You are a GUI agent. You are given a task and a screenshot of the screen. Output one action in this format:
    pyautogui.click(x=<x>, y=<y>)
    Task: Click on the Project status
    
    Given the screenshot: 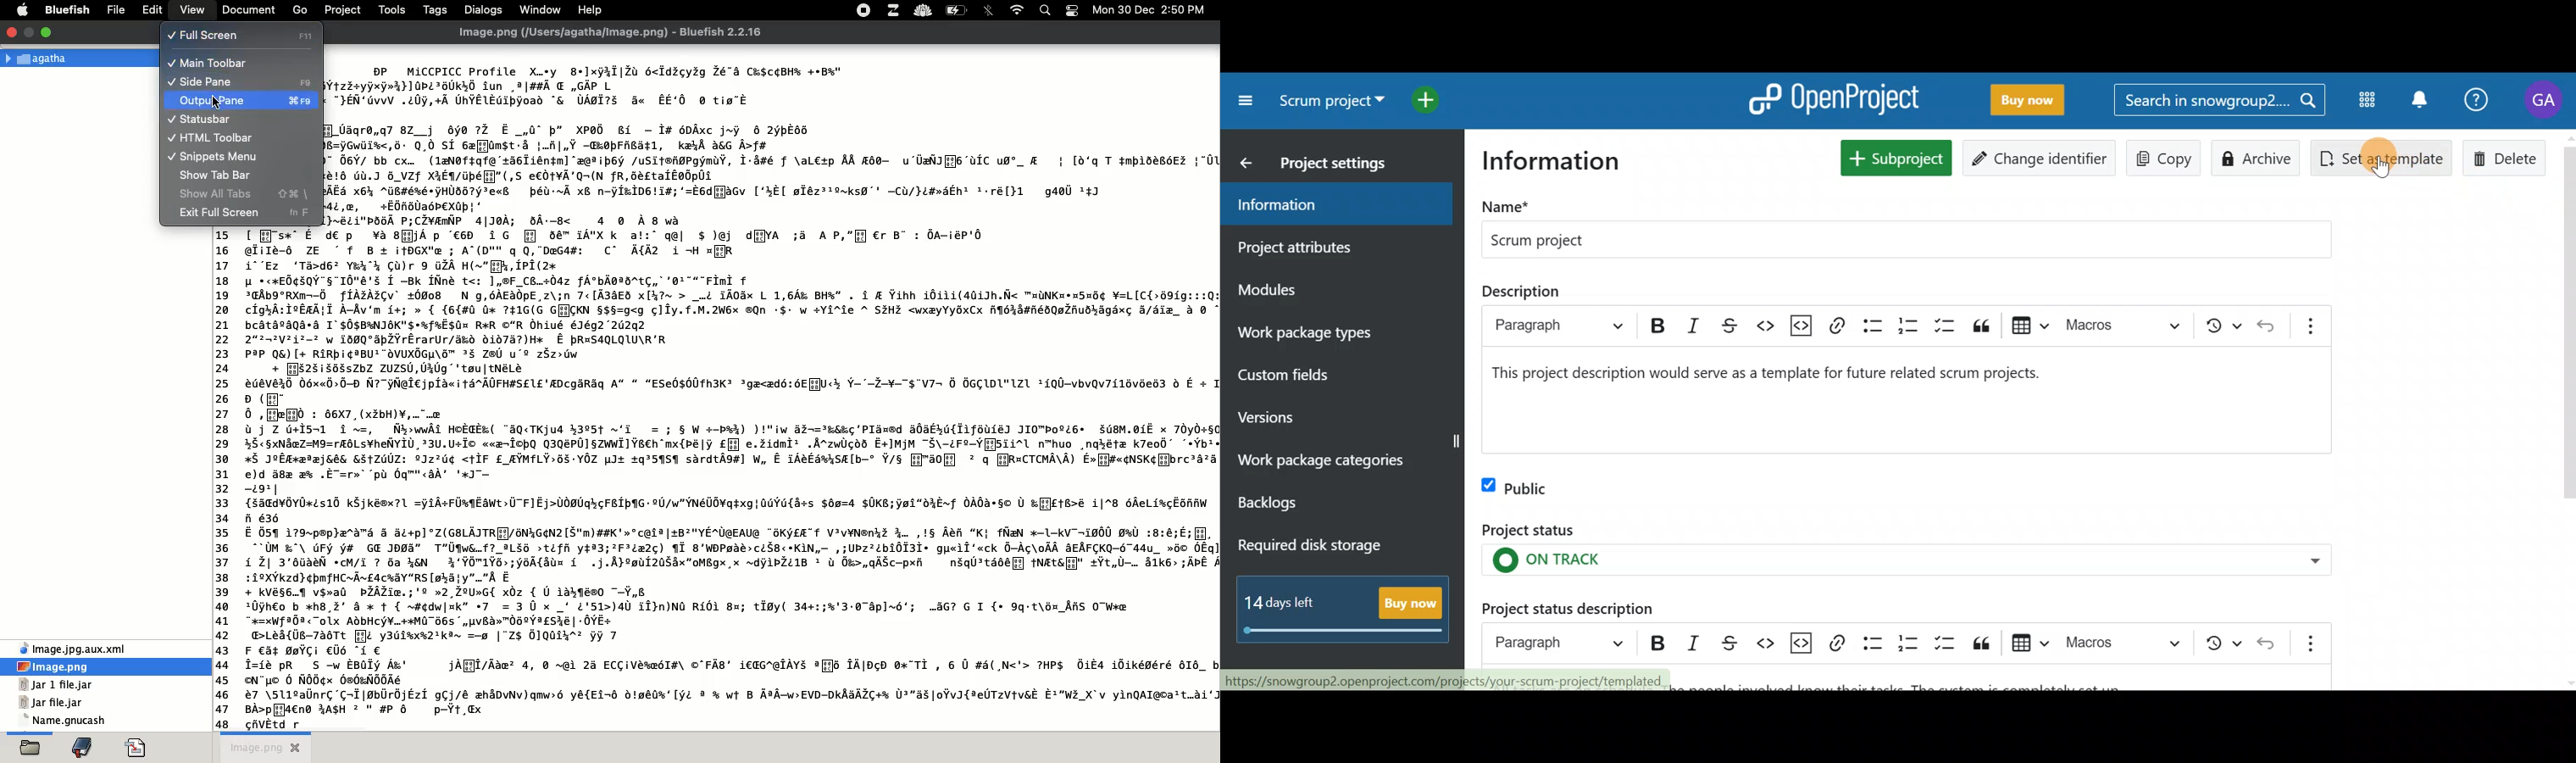 What is the action you would take?
    pyautogui.click(x=1902, y=552)
    